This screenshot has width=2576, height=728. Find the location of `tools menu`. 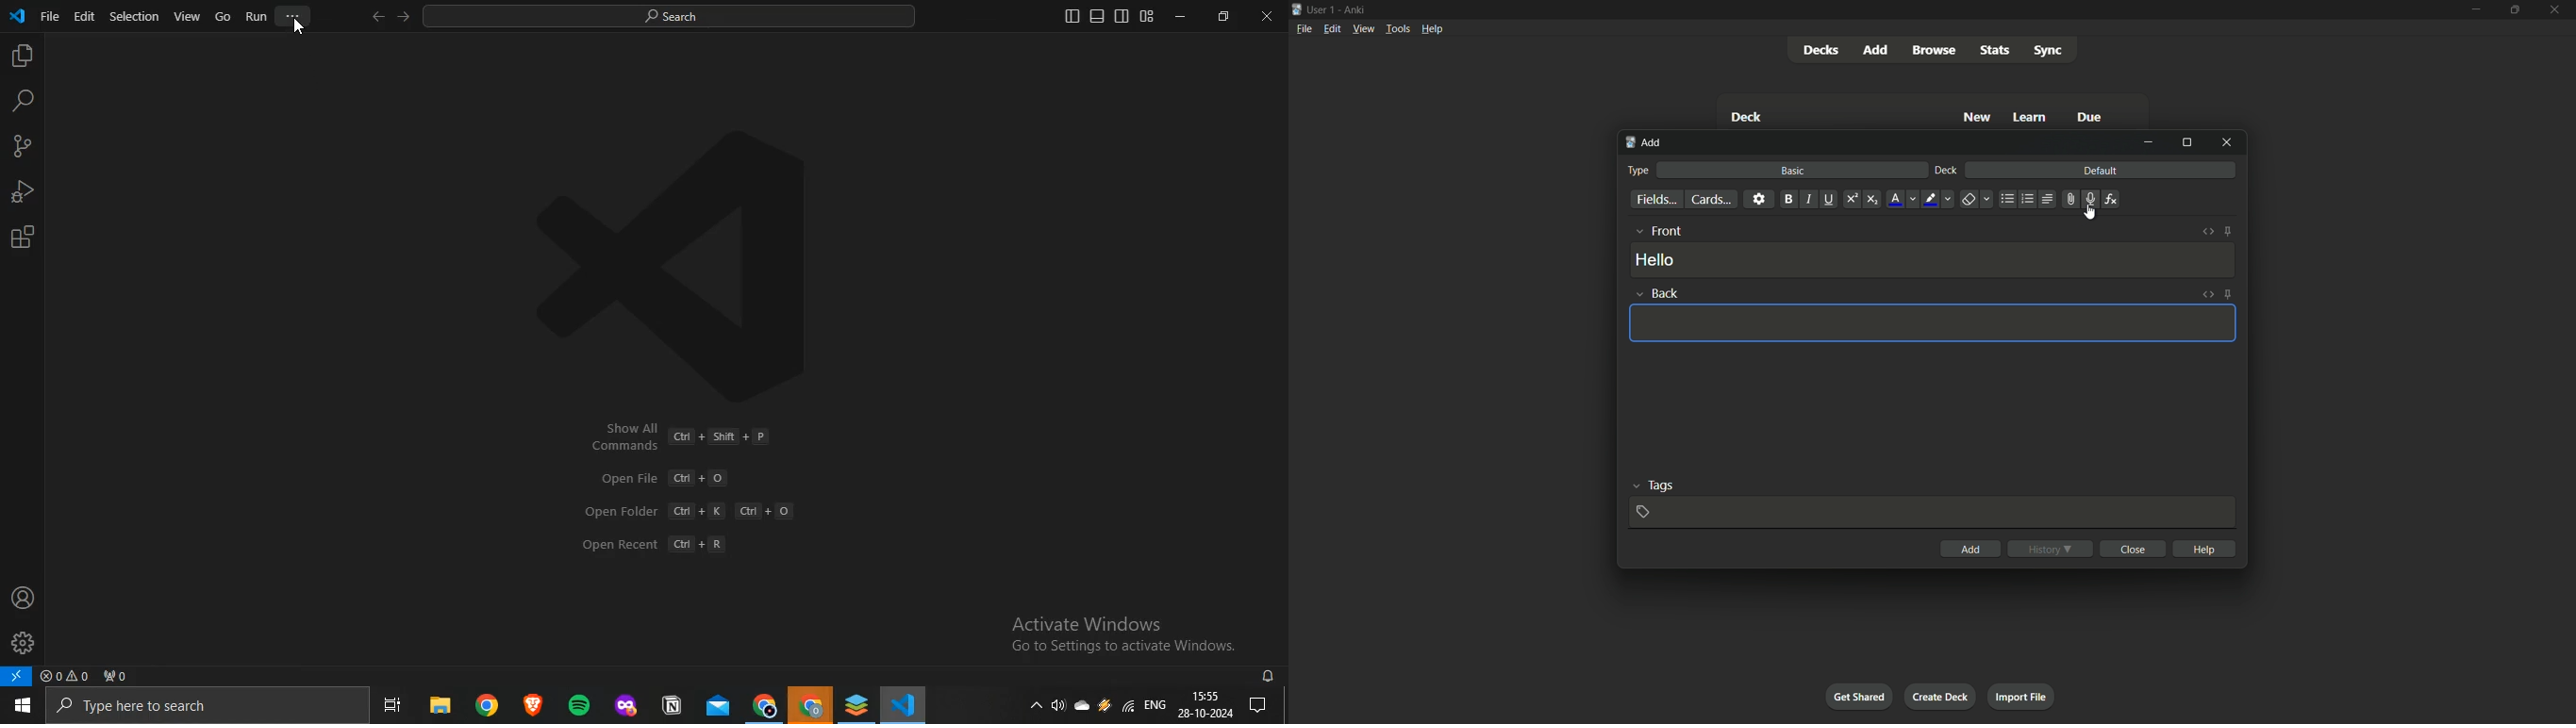

tools menu is located at coordinates (1398, 28).